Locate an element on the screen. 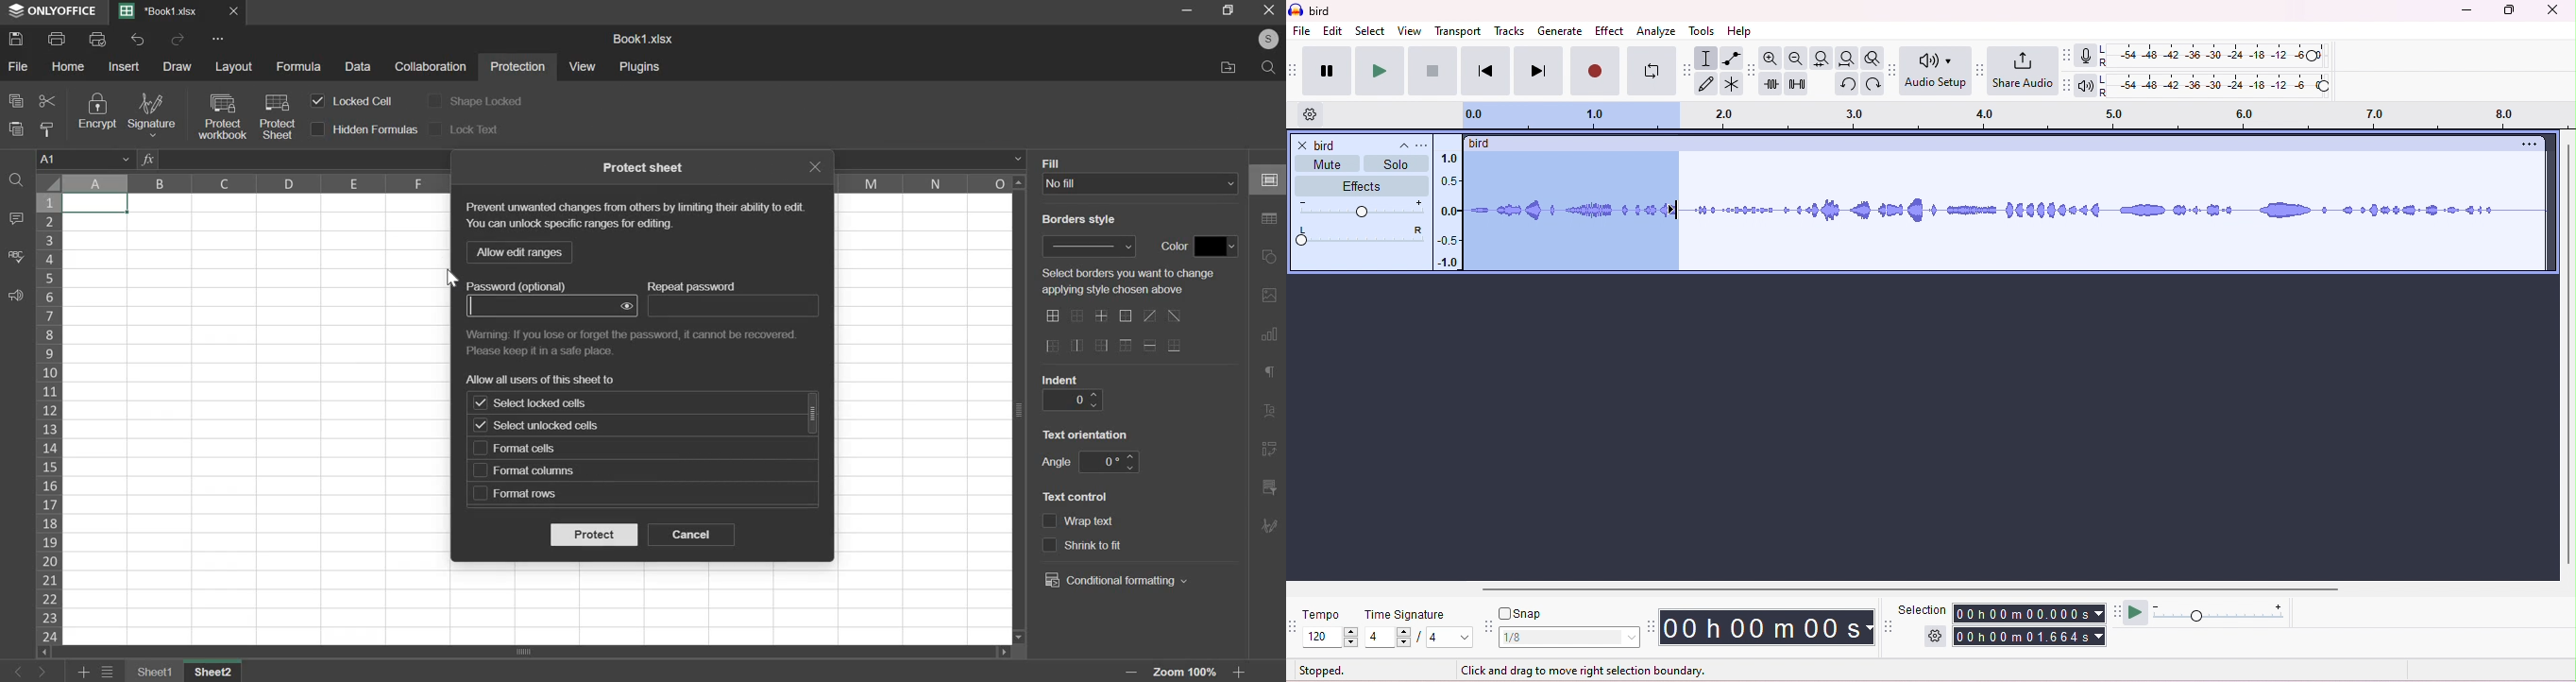 The image size is (2576, 700). zoom out is located at coordinates (1796, 59).